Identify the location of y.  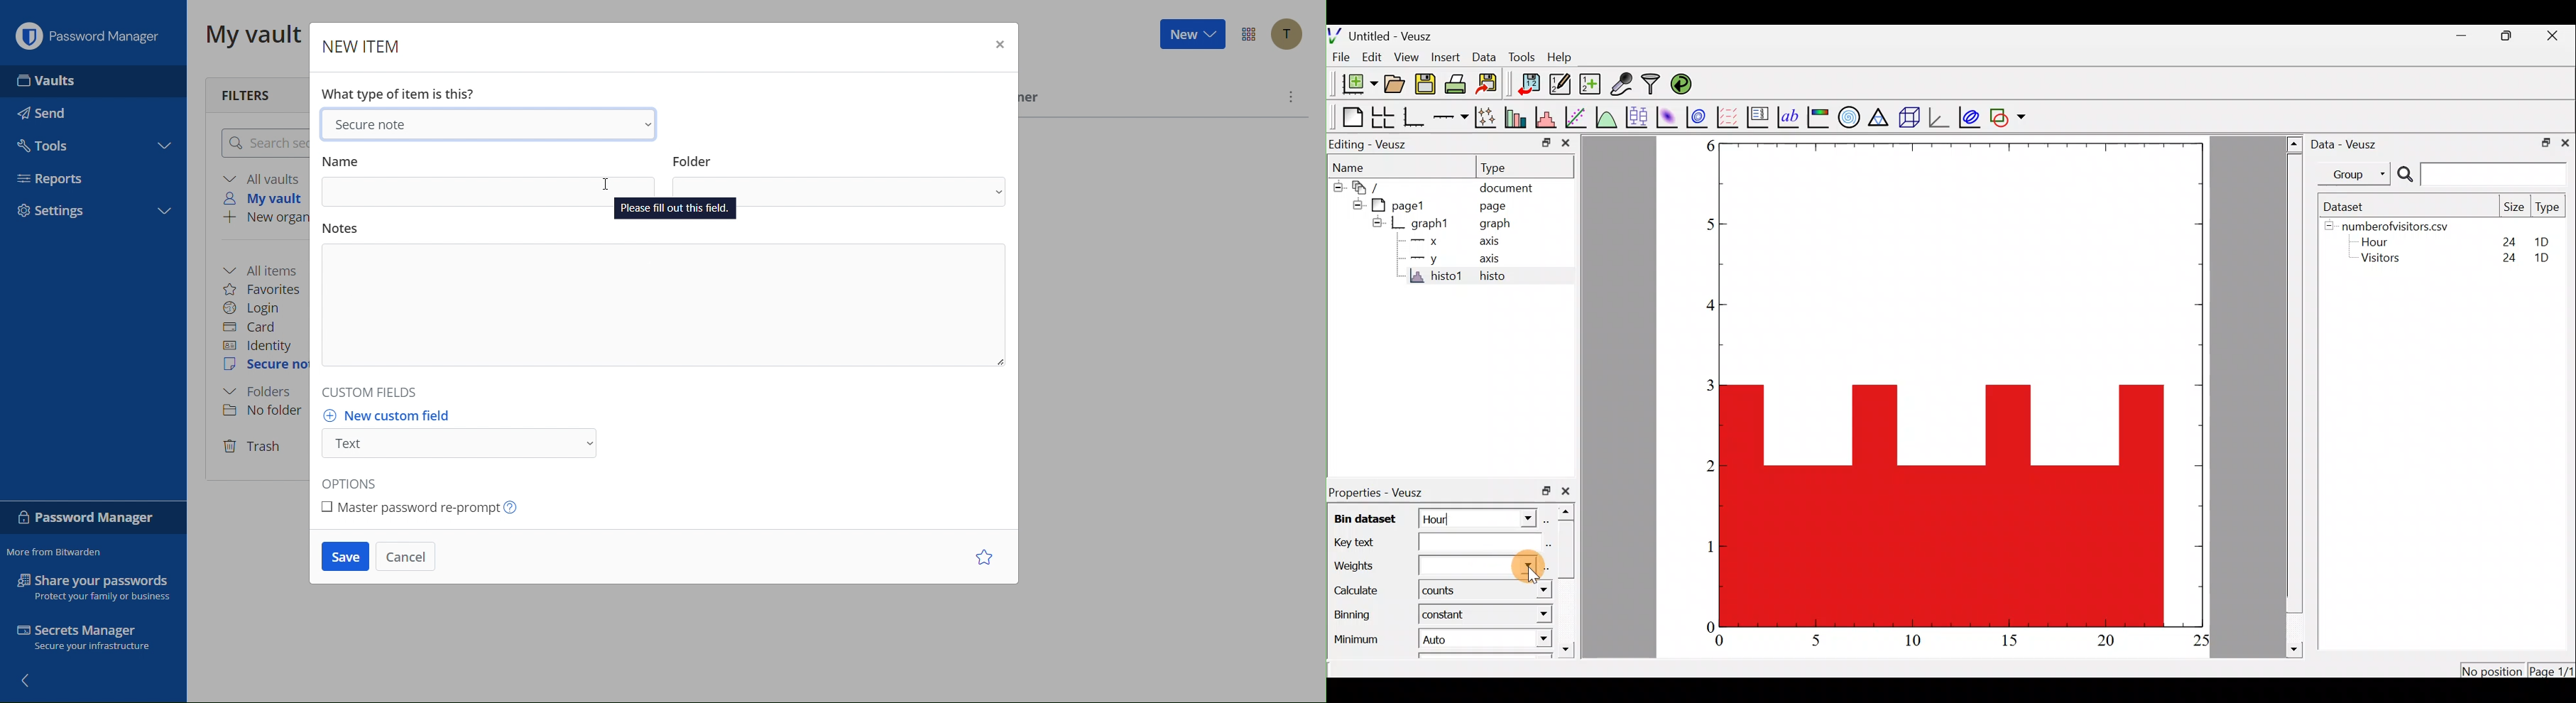
(1435, 261).